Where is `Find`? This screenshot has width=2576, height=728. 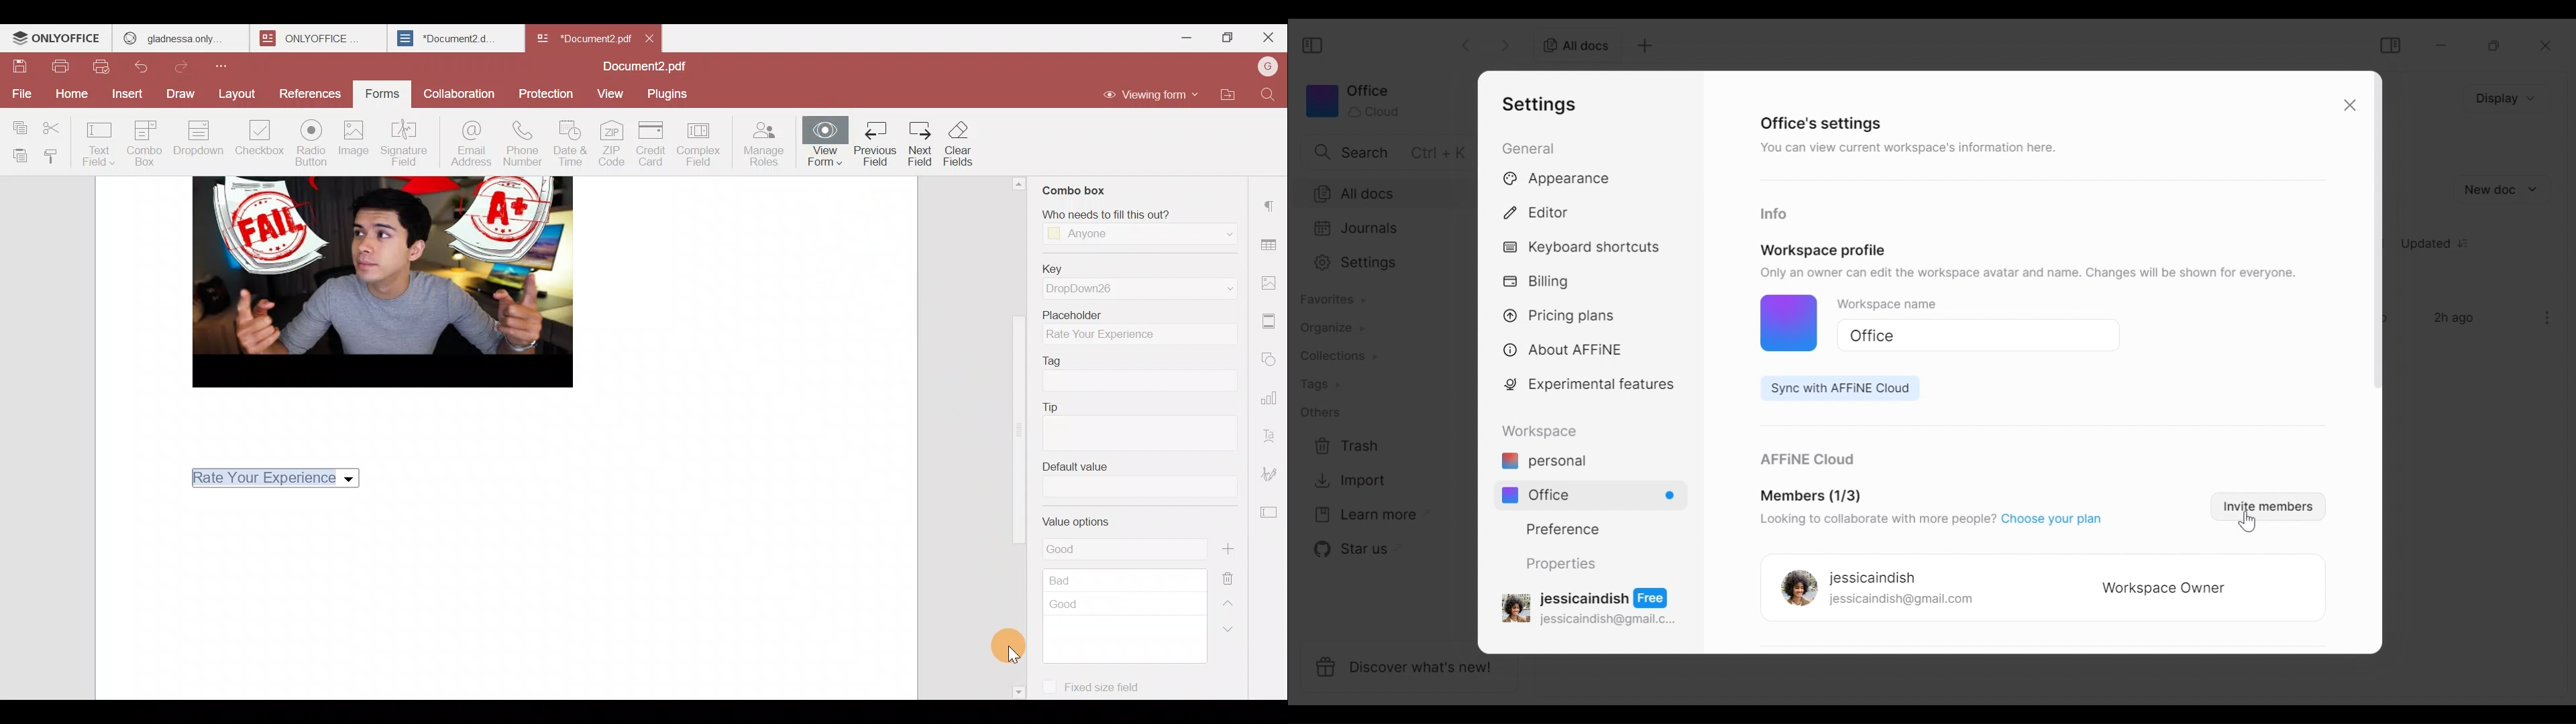
Find is located at coordinates (1268, 97).